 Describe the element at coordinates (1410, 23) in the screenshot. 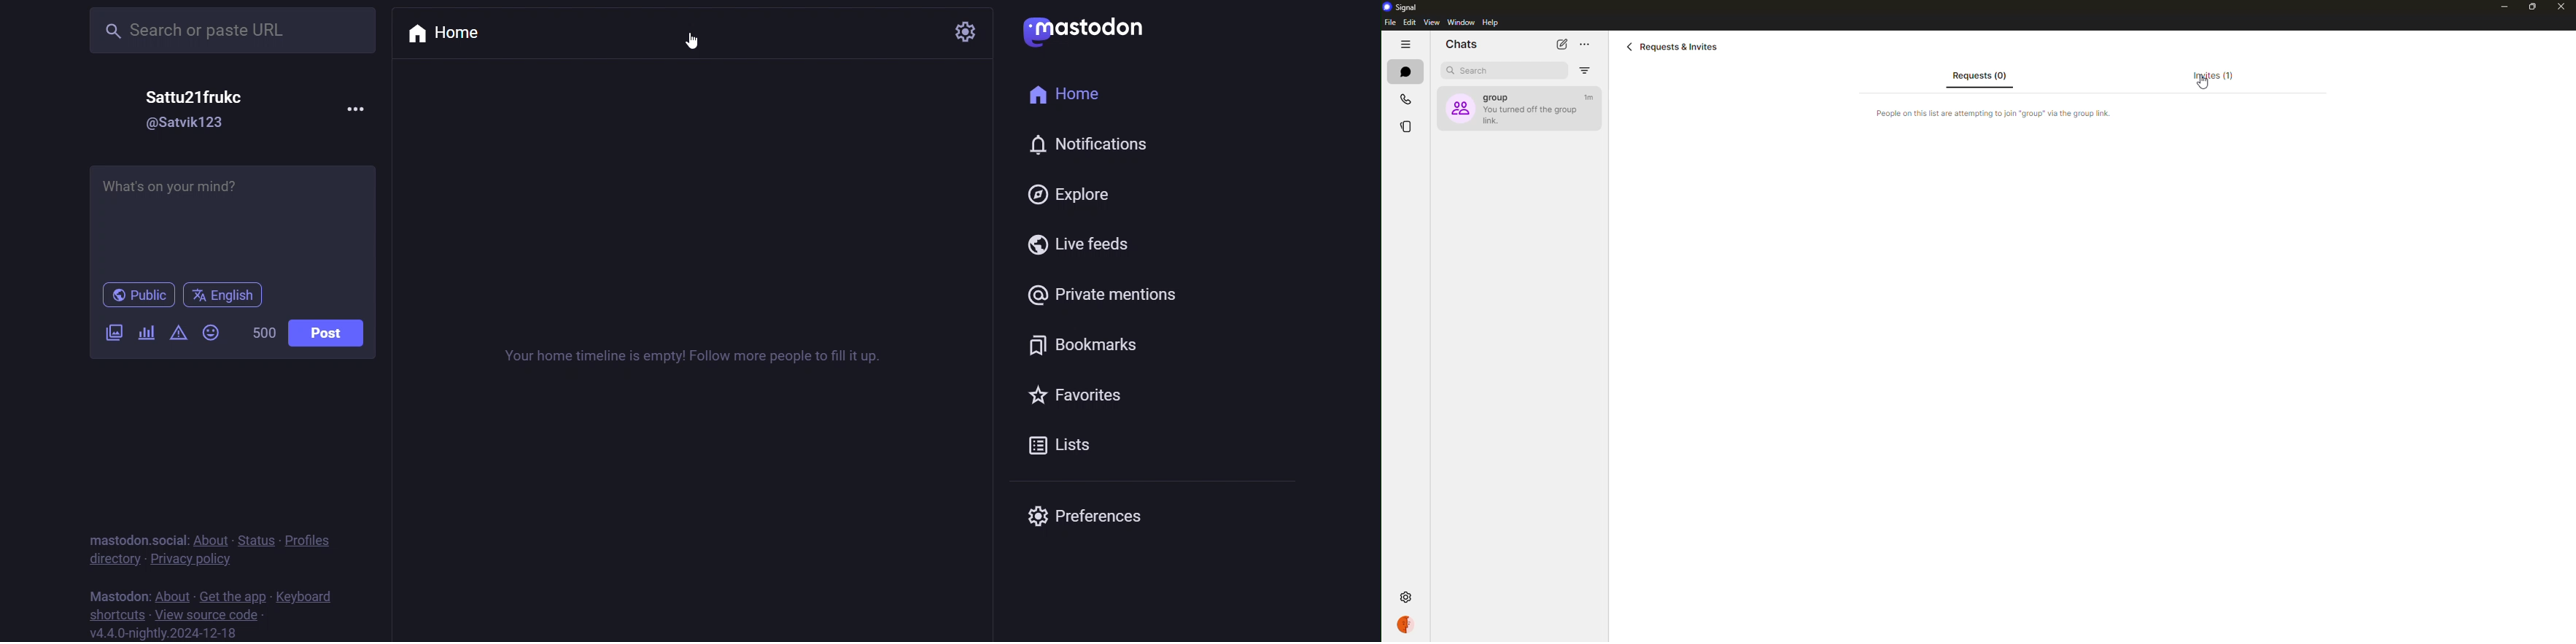

I see `edit` at that location.